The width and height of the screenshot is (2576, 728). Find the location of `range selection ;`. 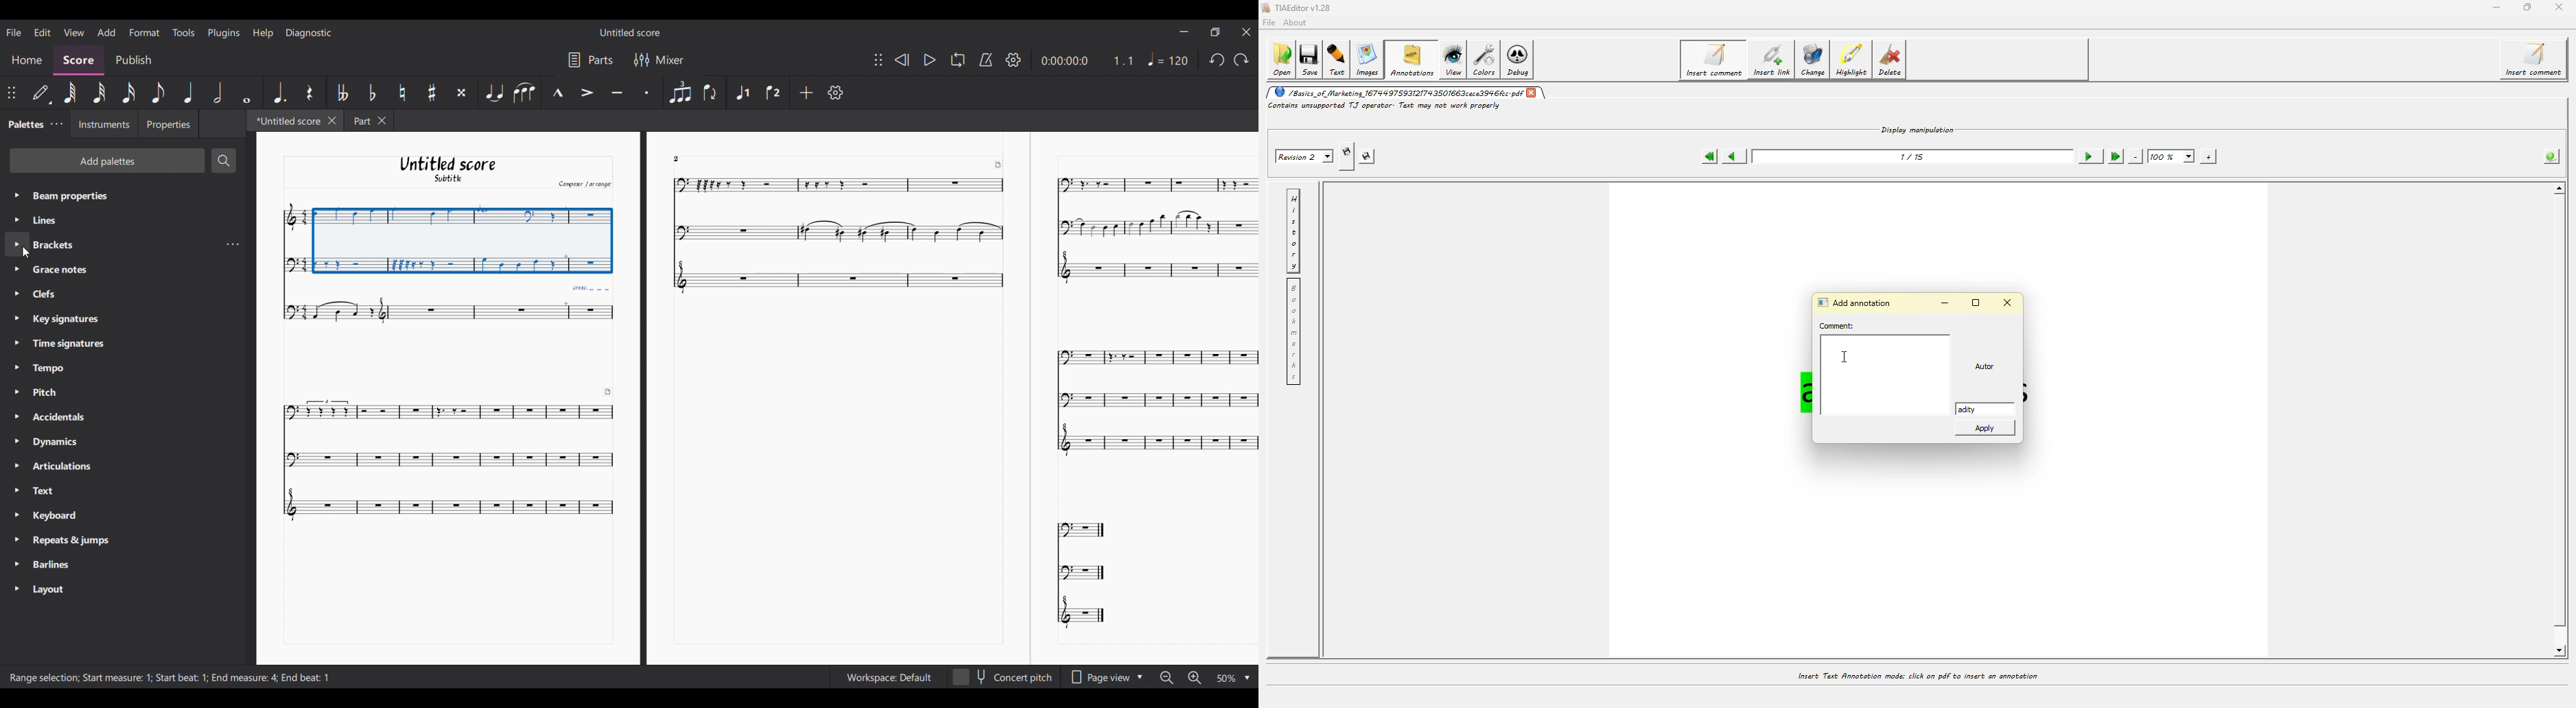

range selection ; is located at coordinates (41, 678).